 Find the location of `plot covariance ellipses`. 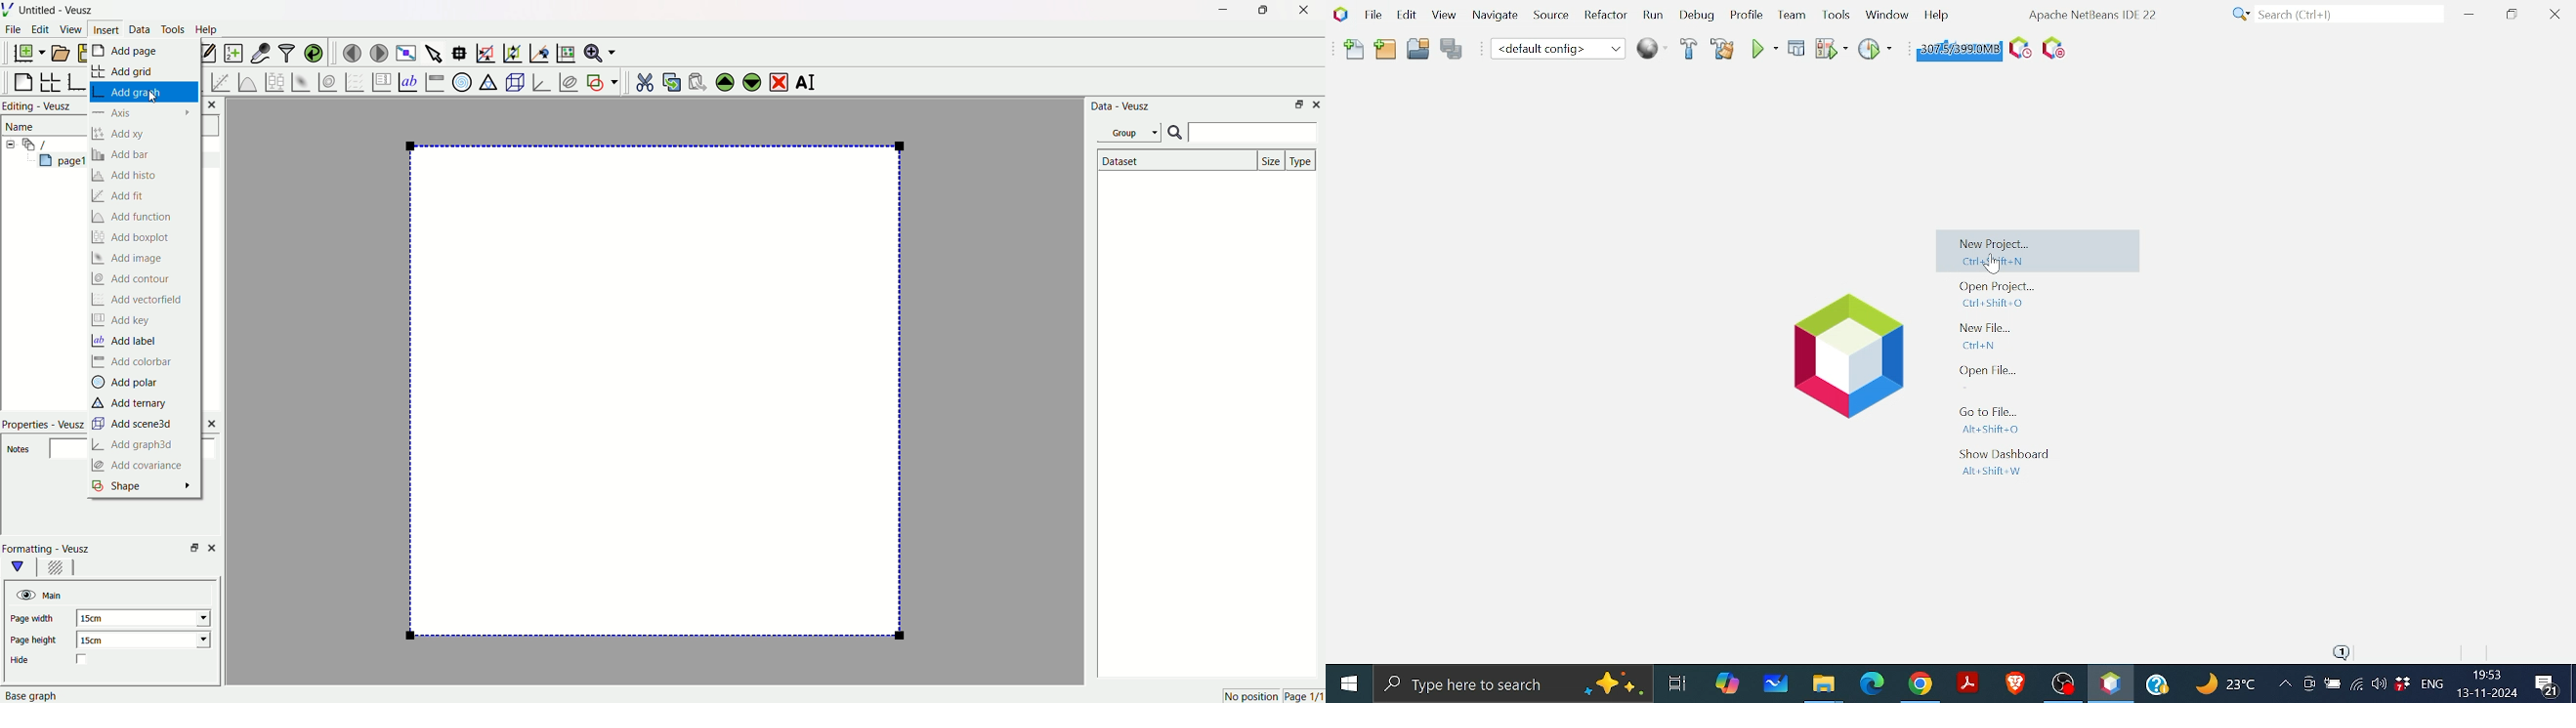

plot covariance ellipses is located at coordinates (568, 80).